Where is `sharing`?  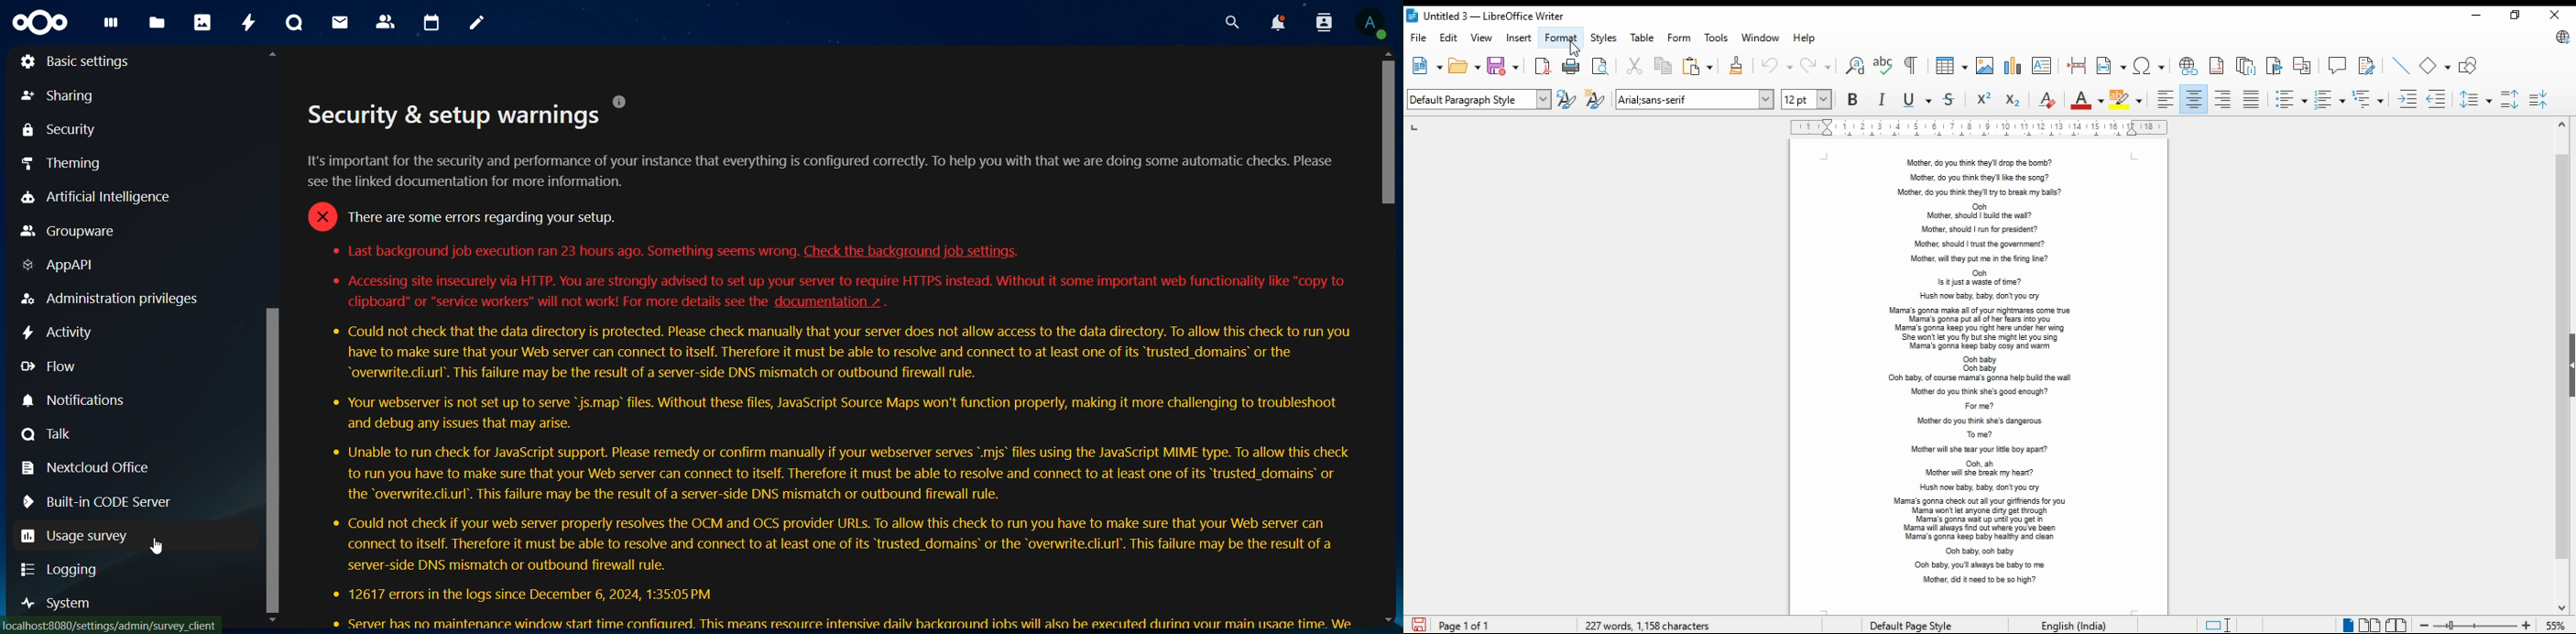
sharing is located at coordinates (59, 95).